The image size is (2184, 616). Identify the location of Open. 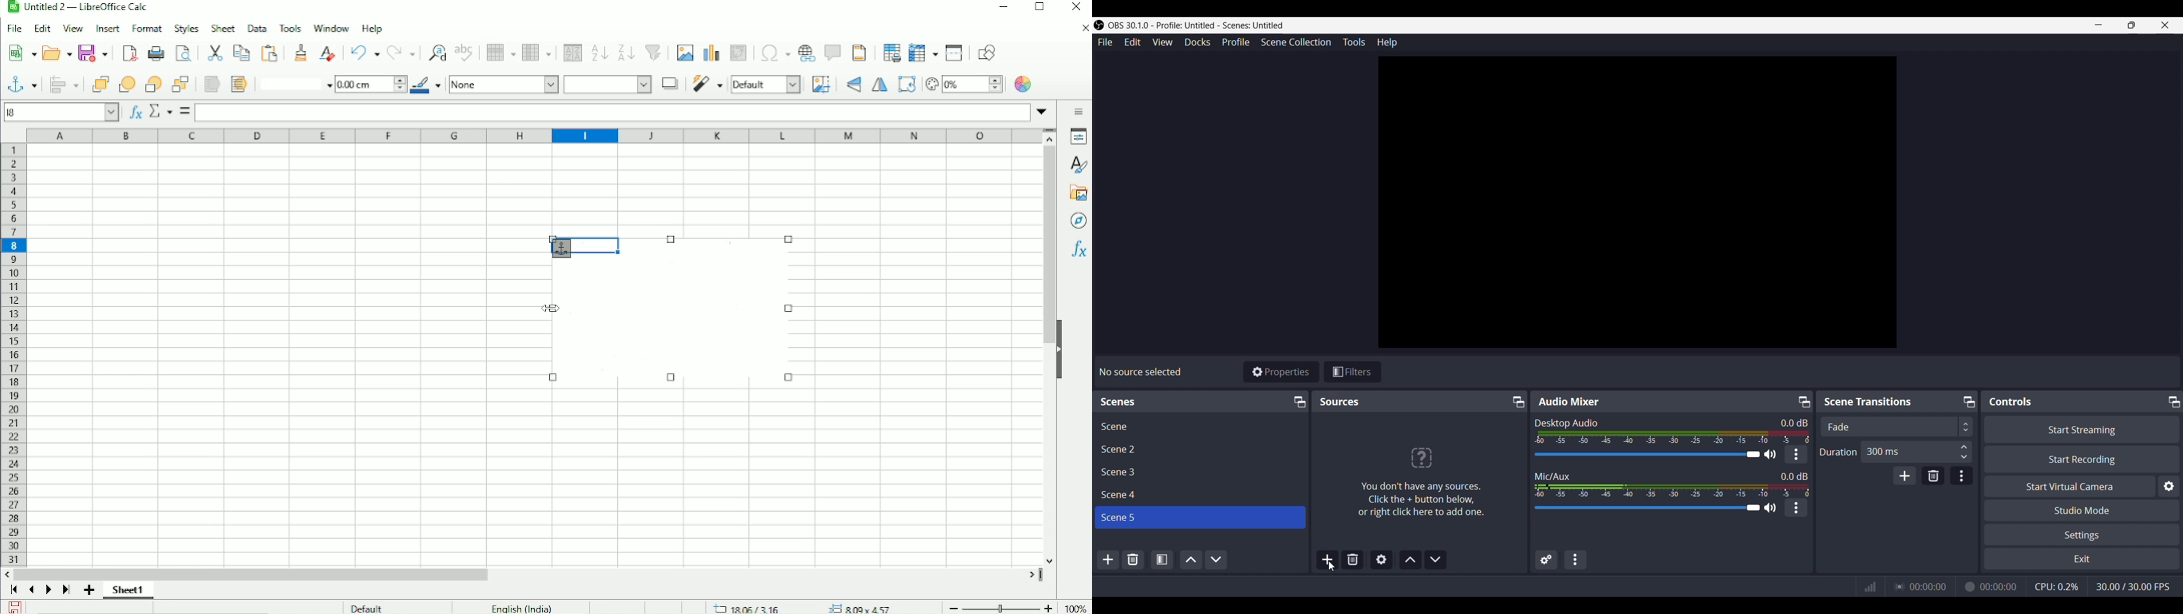
(55, 52).